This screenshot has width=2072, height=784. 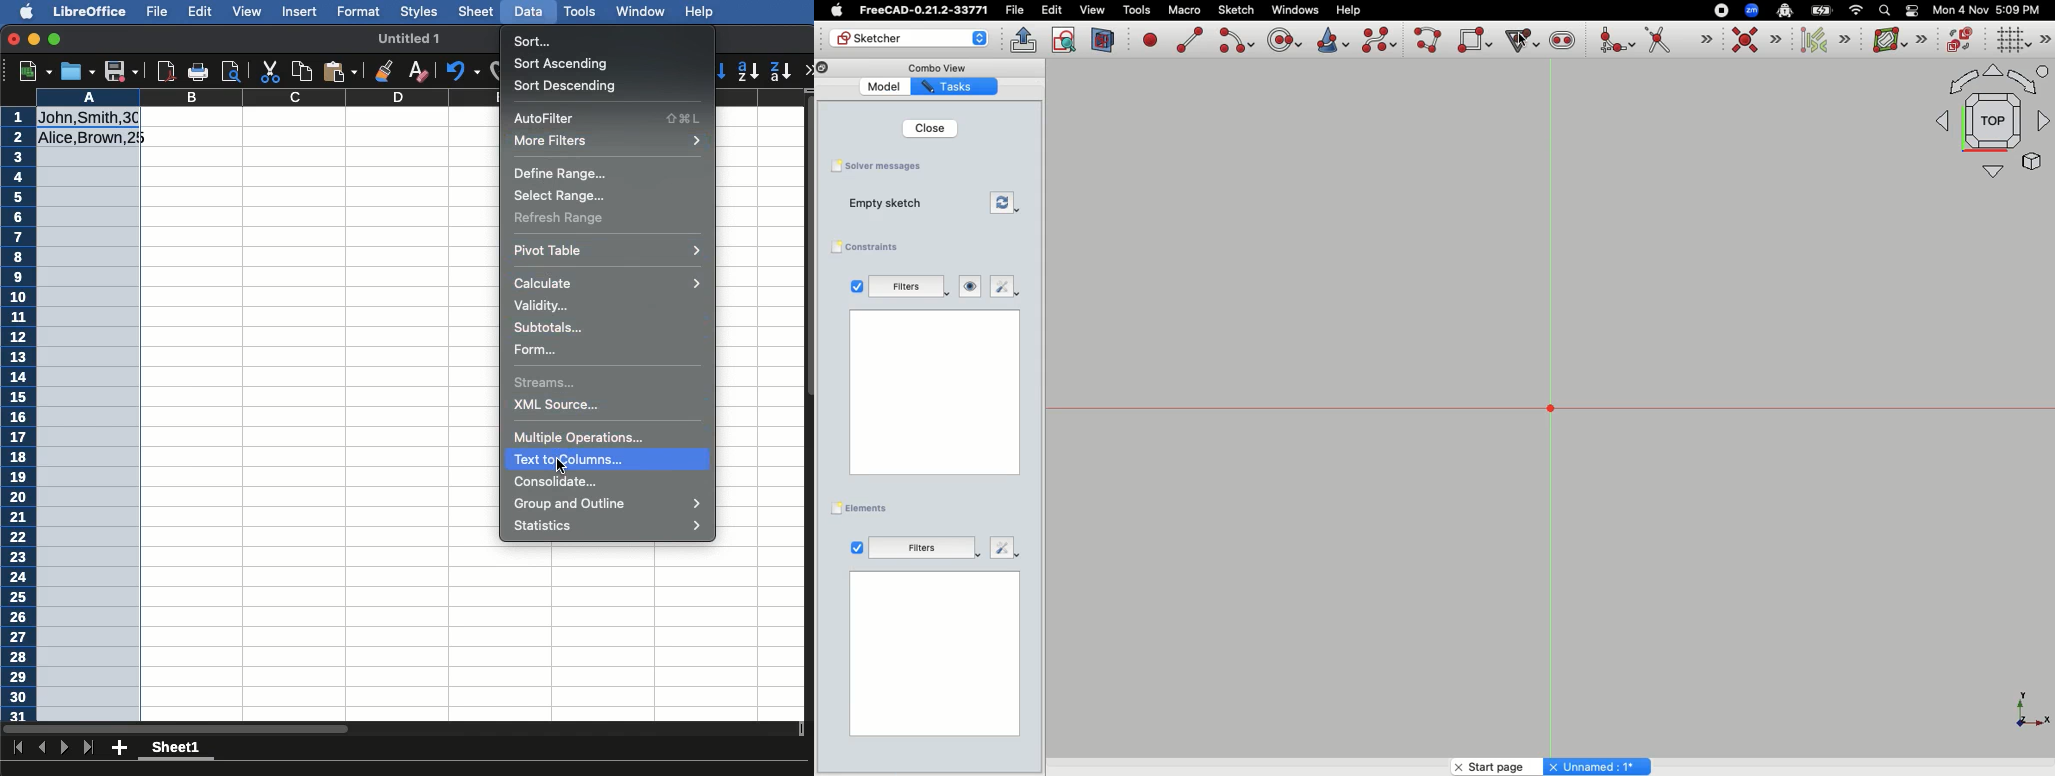 What do you see at coordinates (1679, 41) in the screenshot?
I see `Trim edge` at bounding box center [1679, 41].